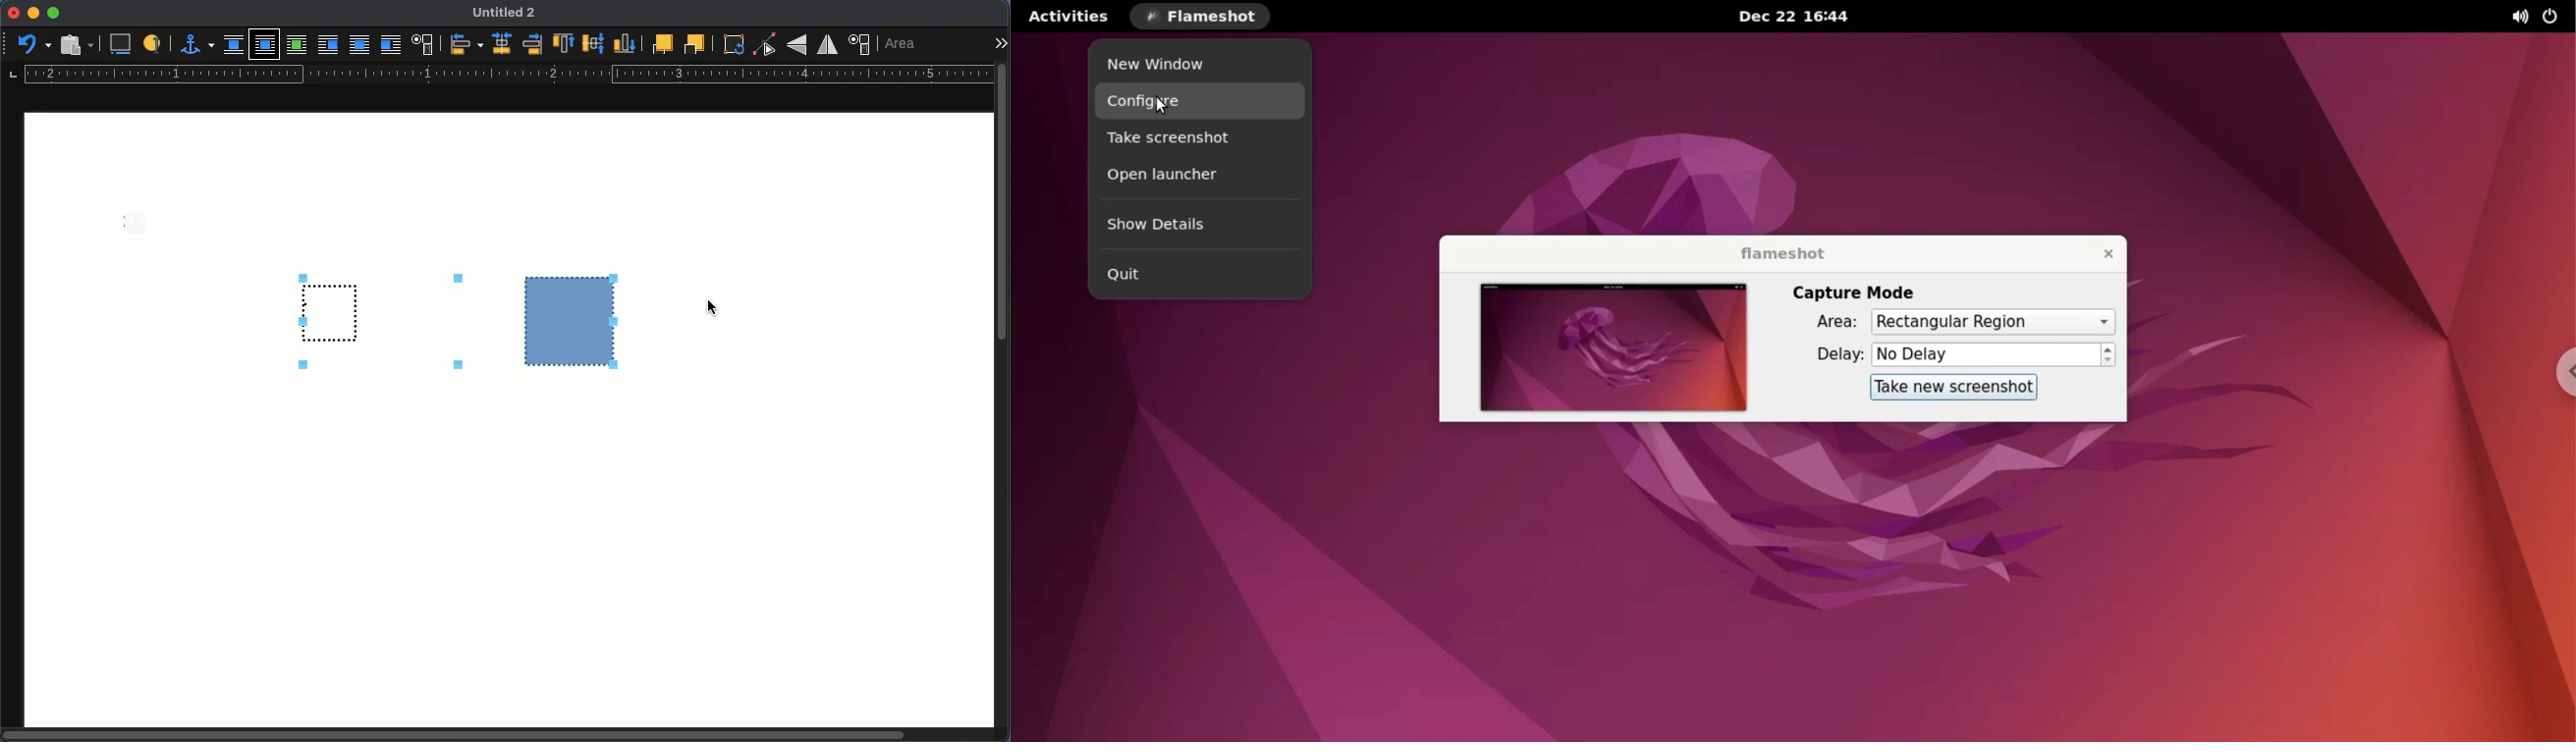 The image size is (2576, 756). I want to click on none, so click(234, 44).